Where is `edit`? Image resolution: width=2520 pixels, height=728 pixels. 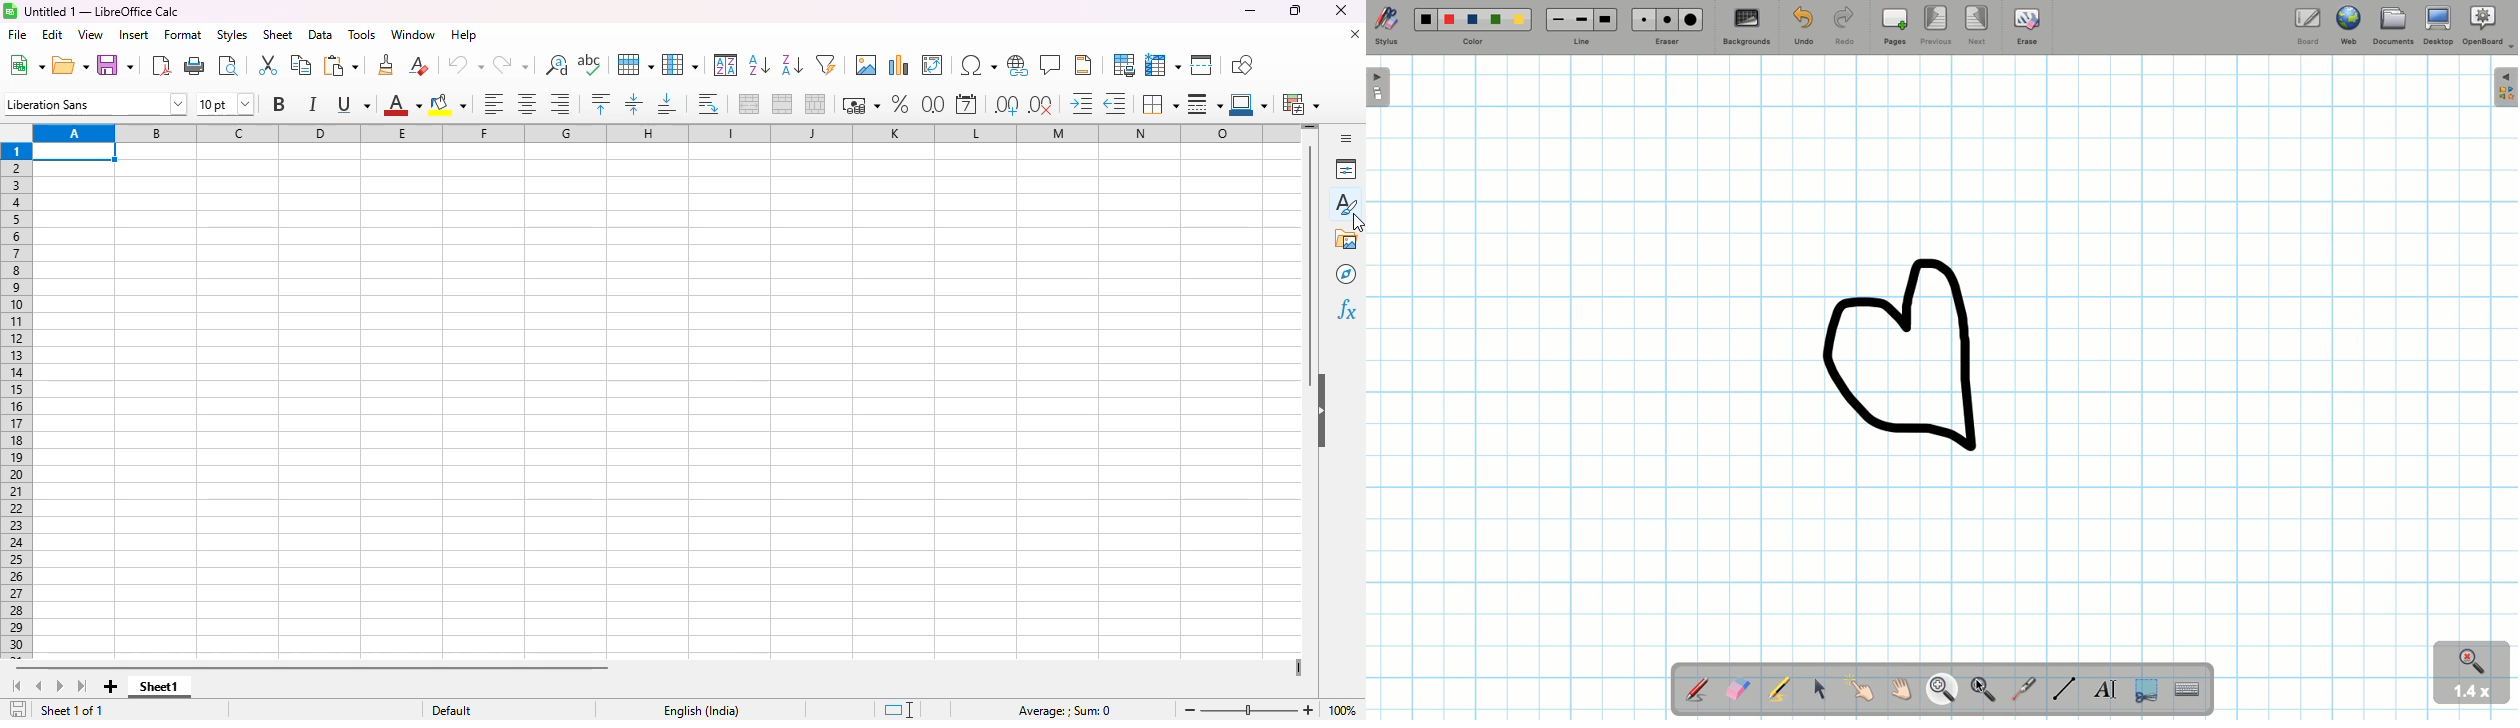 edit is located at coordinates (52, 35).